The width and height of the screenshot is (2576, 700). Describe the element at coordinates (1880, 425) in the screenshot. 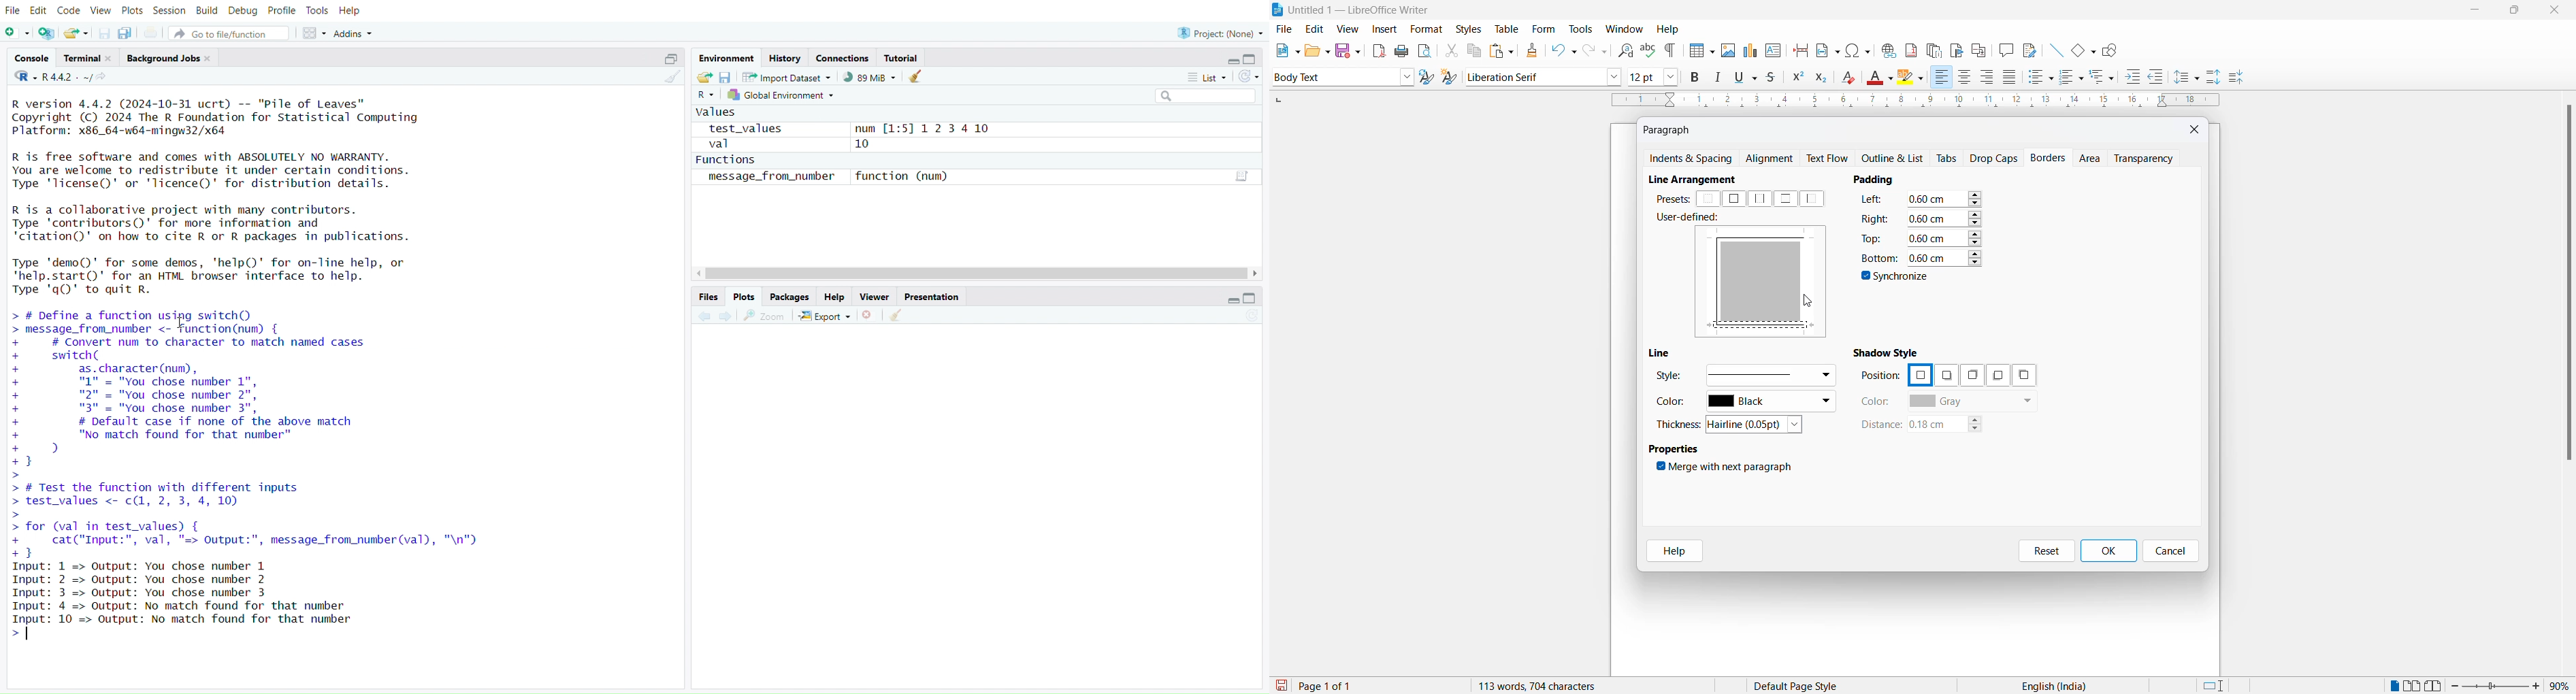

I see `distance` at that location.